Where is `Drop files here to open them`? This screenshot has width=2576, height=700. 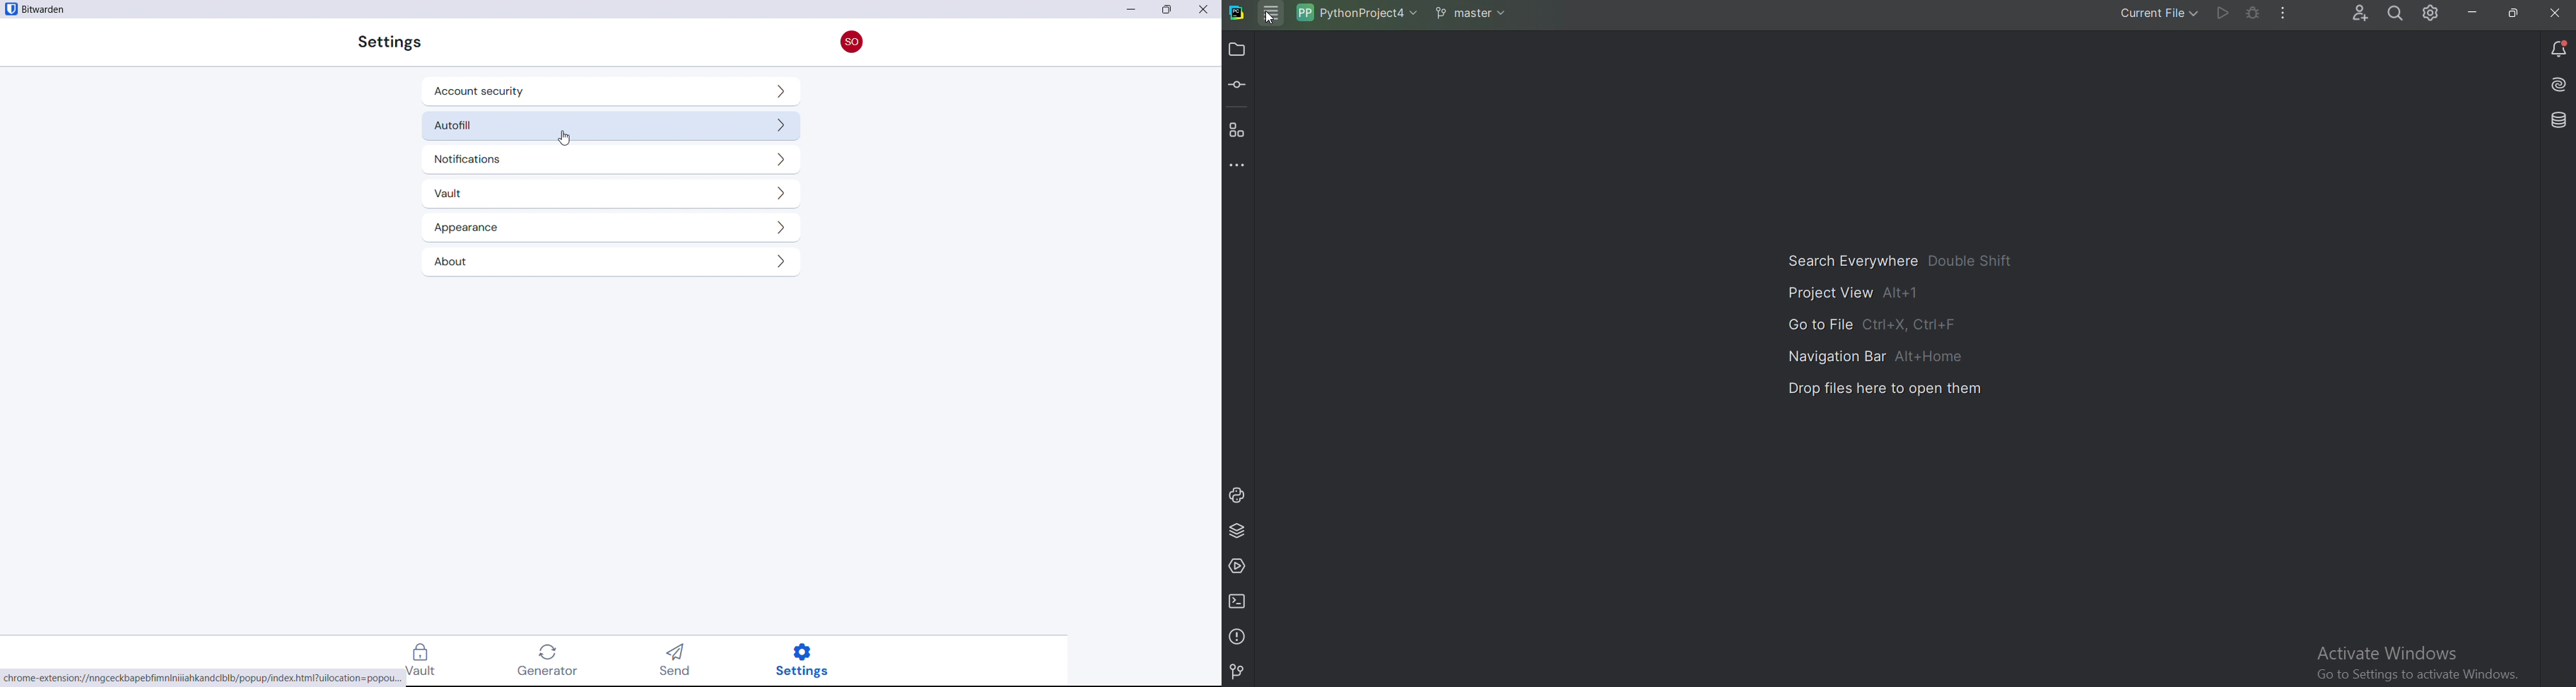
Drop files here to open them is located at coordinates (1865, 388).